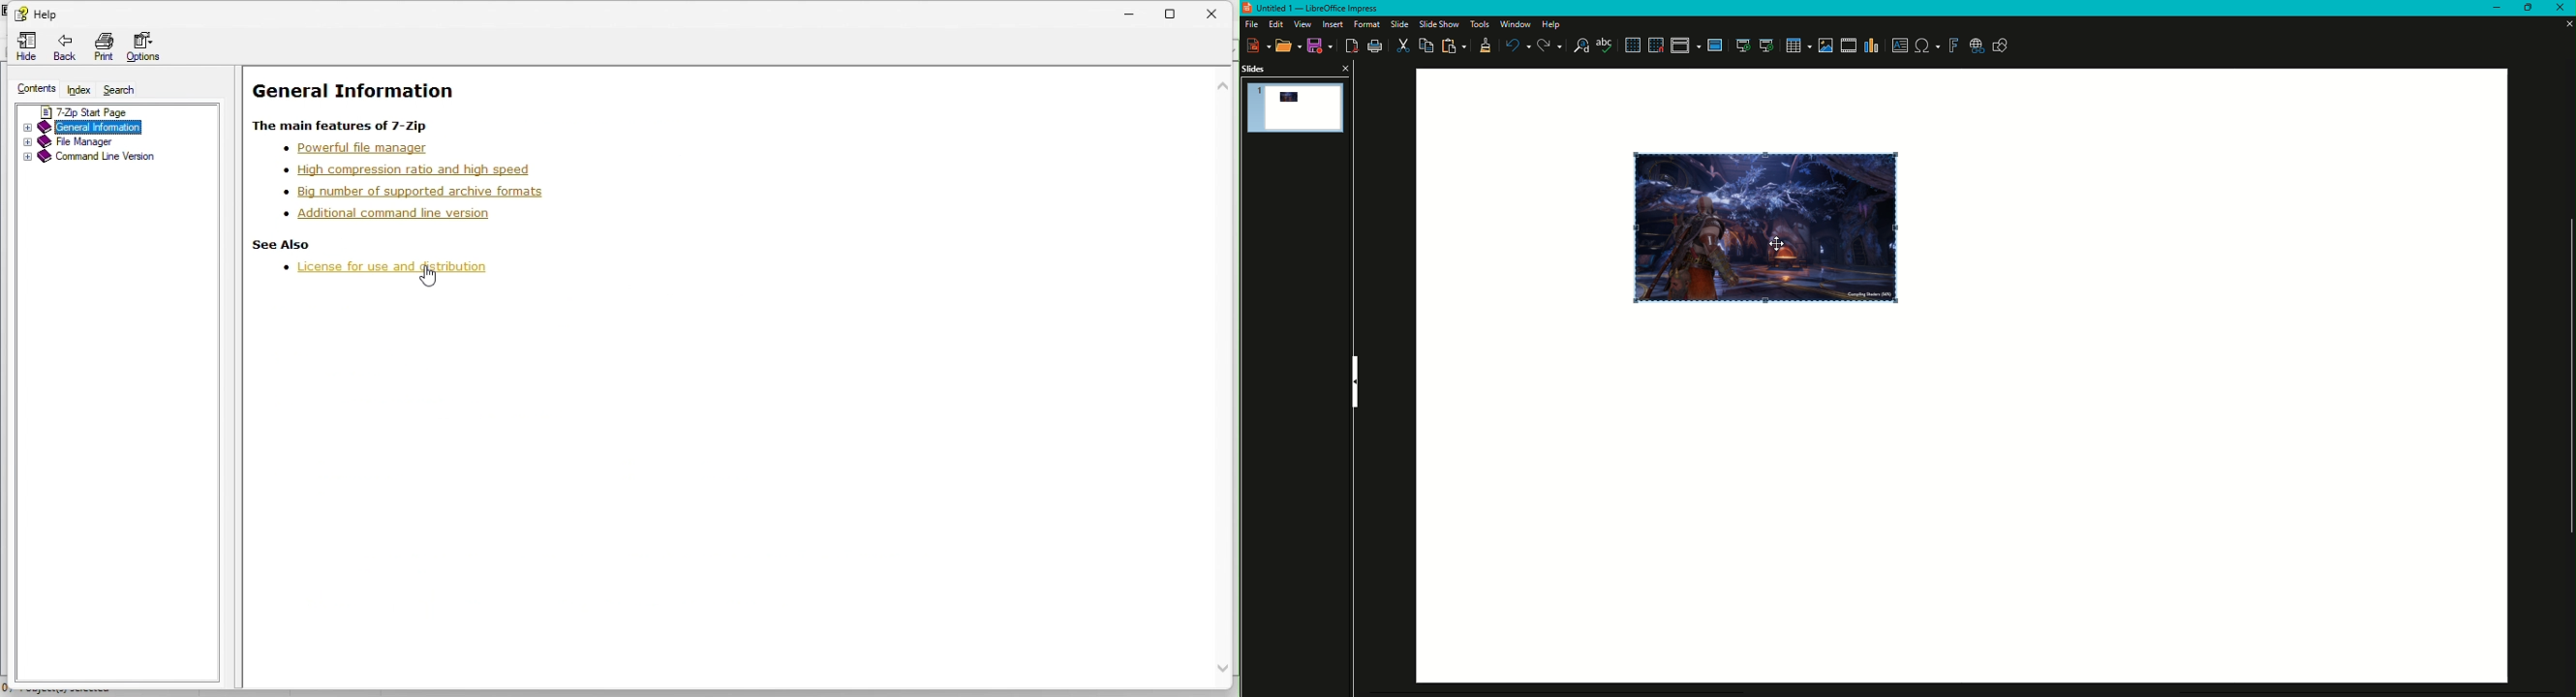 This screenshot has width=2576, height=700. I want to click on Copy, so click(1425, 46).